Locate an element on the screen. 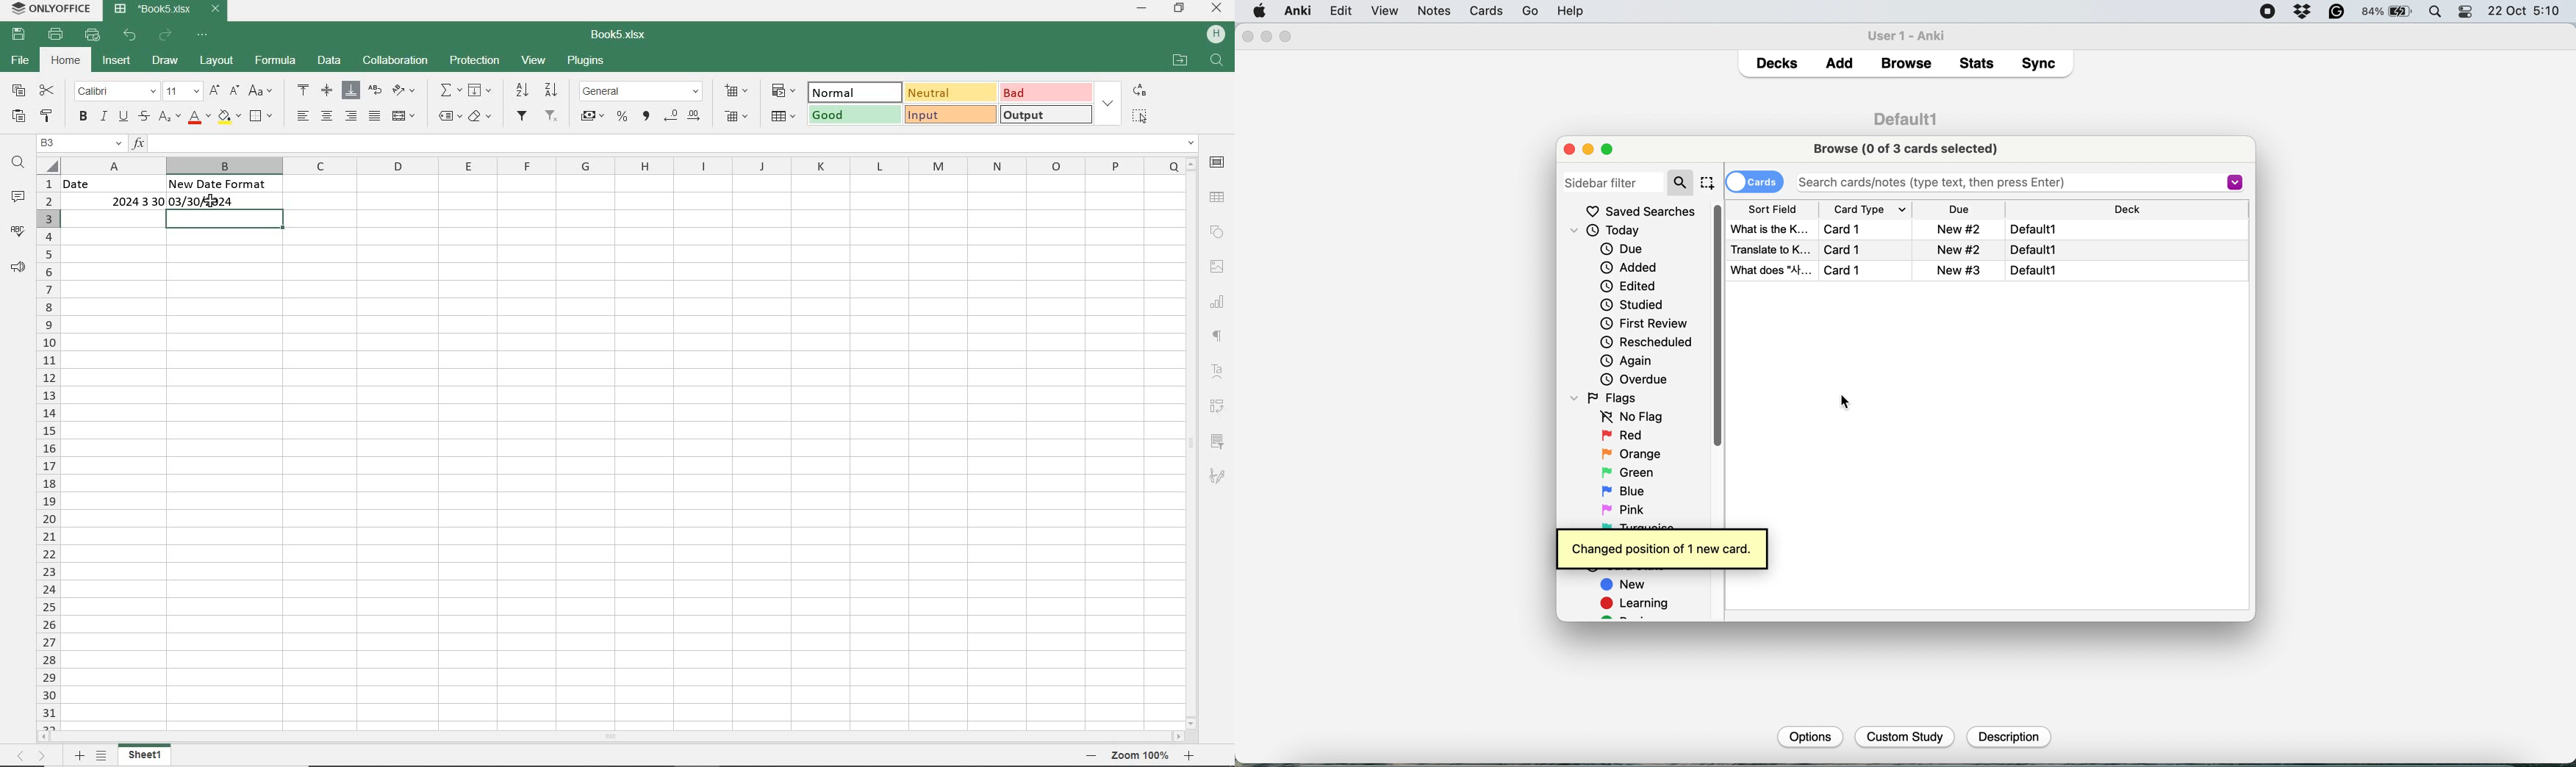  Changed position of 1 new card. is located at coordinates (1662, 547).